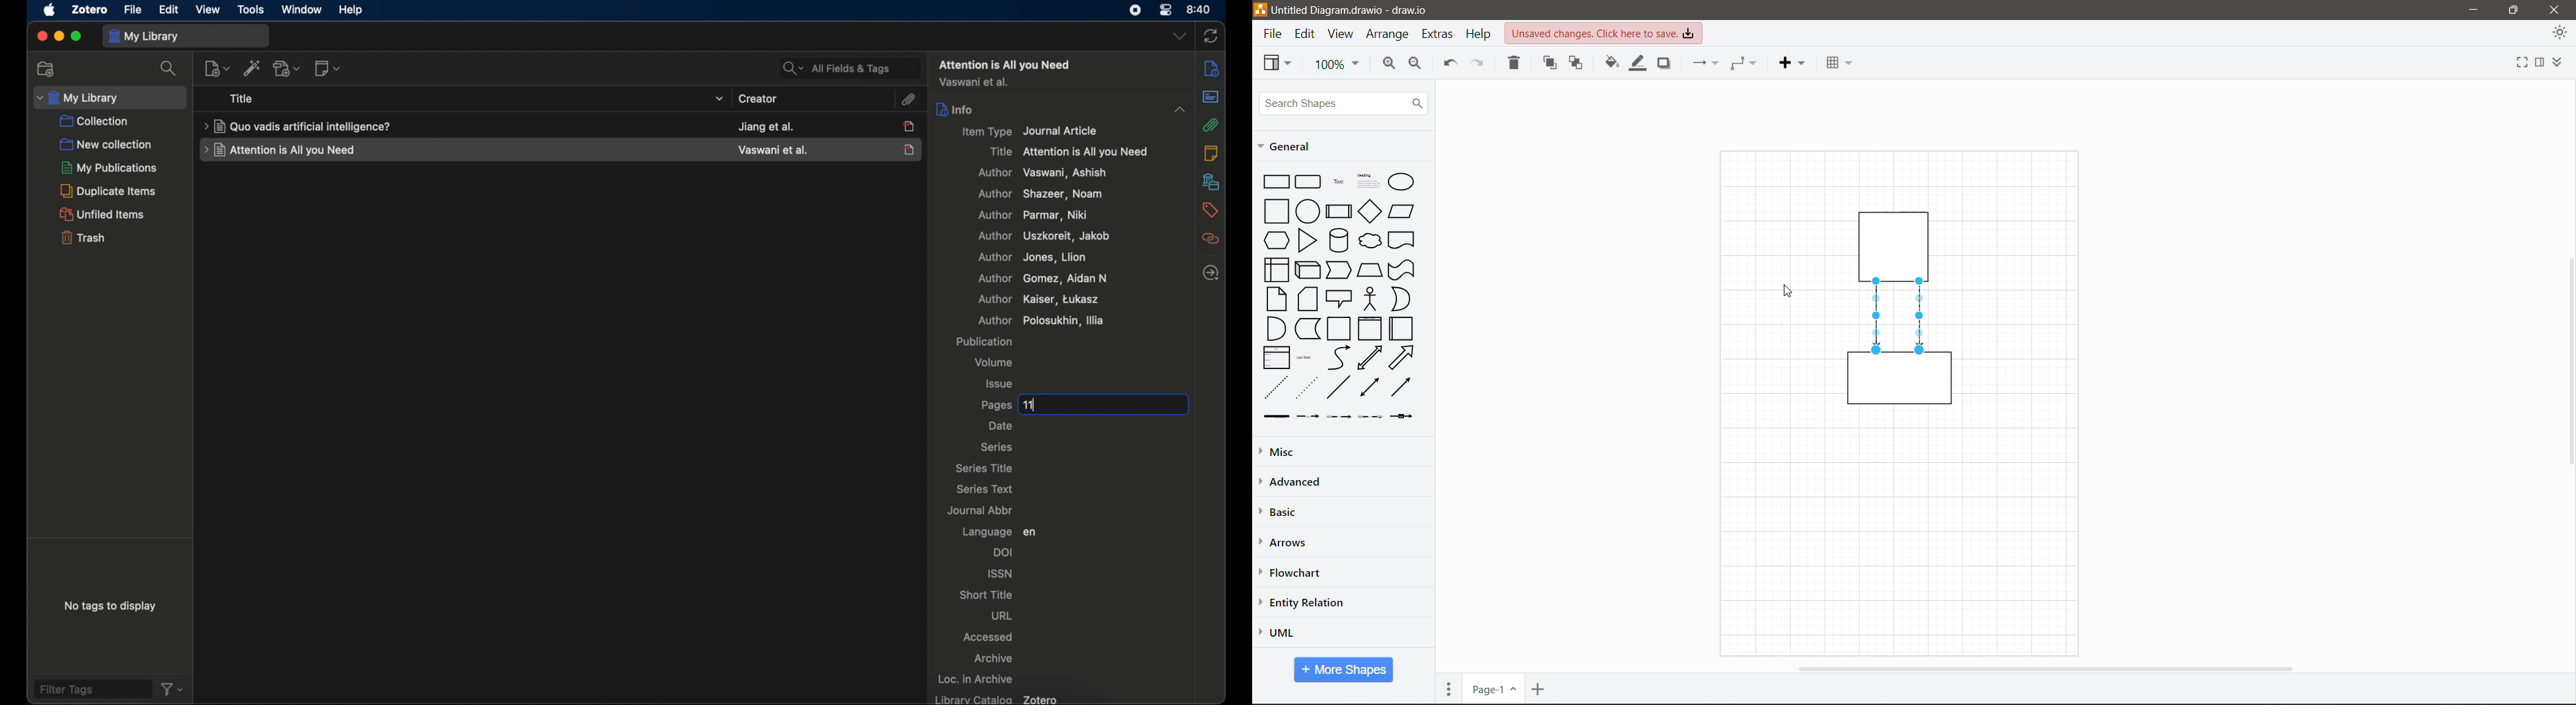 This screenshot has height=728, width=2576. Describe the element at coordinates (1308, 416) in the screenshot. I see `connector label` at that location.